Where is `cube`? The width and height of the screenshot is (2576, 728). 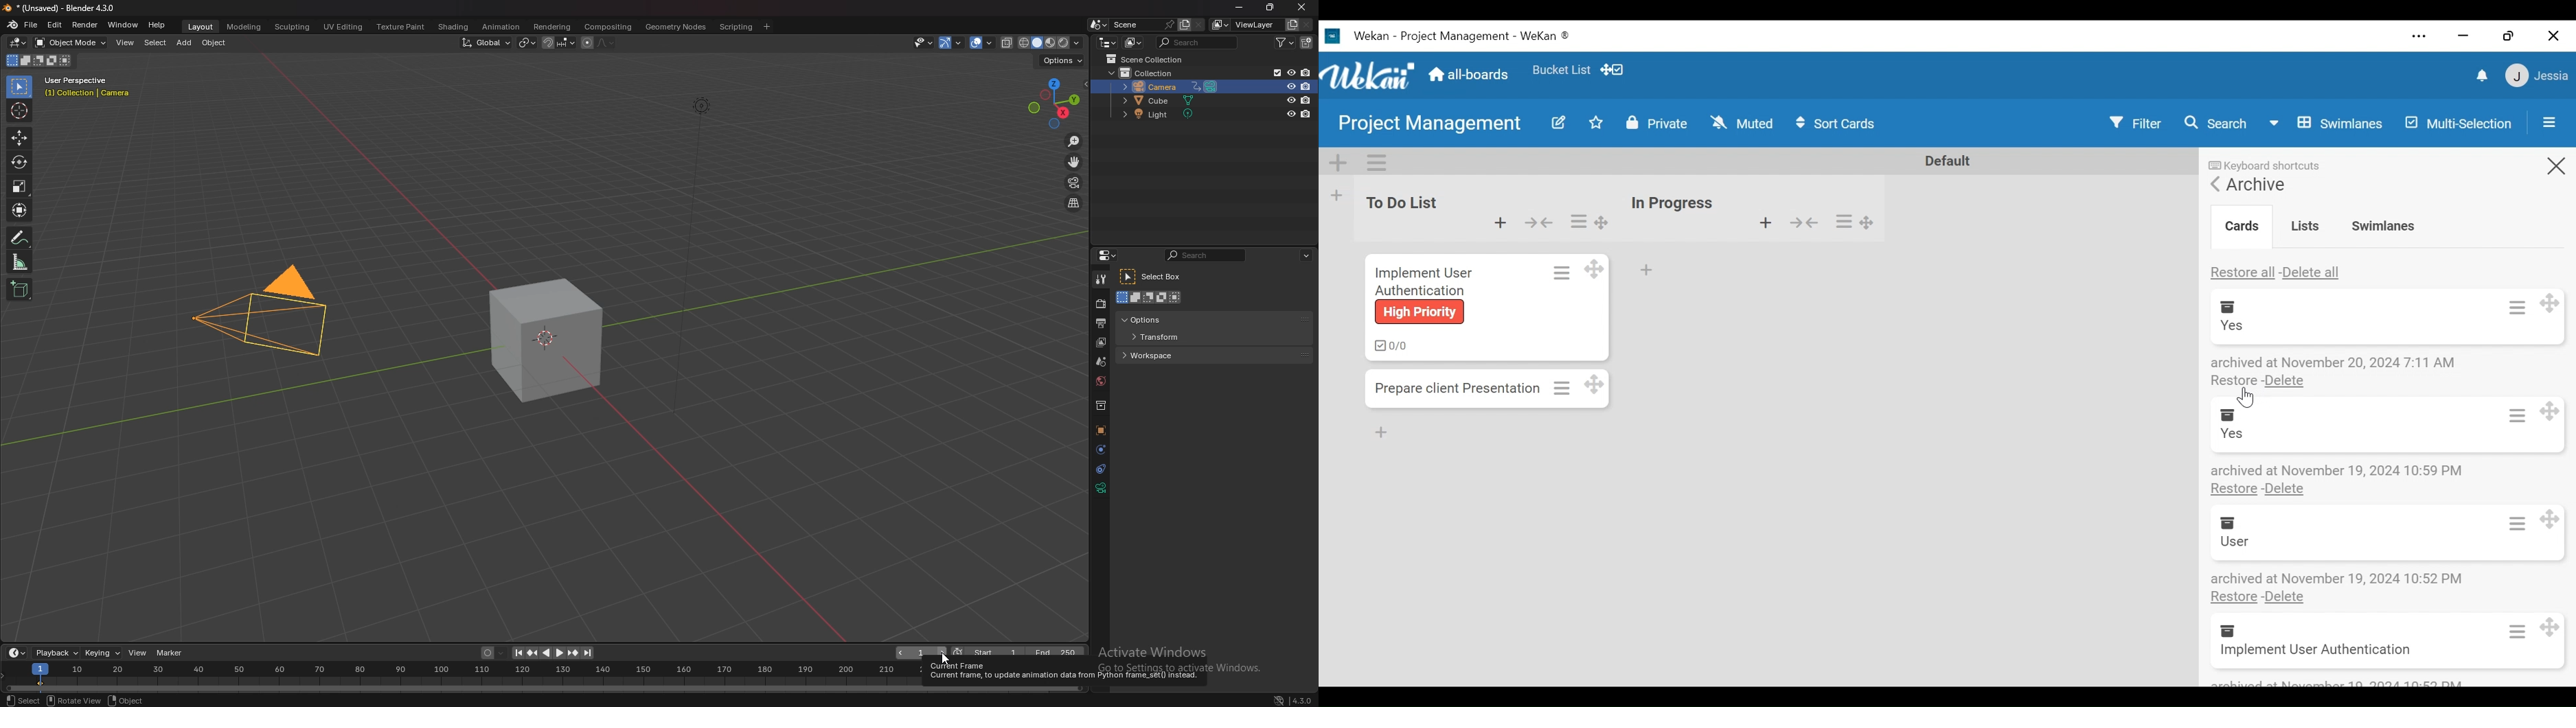
cube is located at coordinates (1161, 101).